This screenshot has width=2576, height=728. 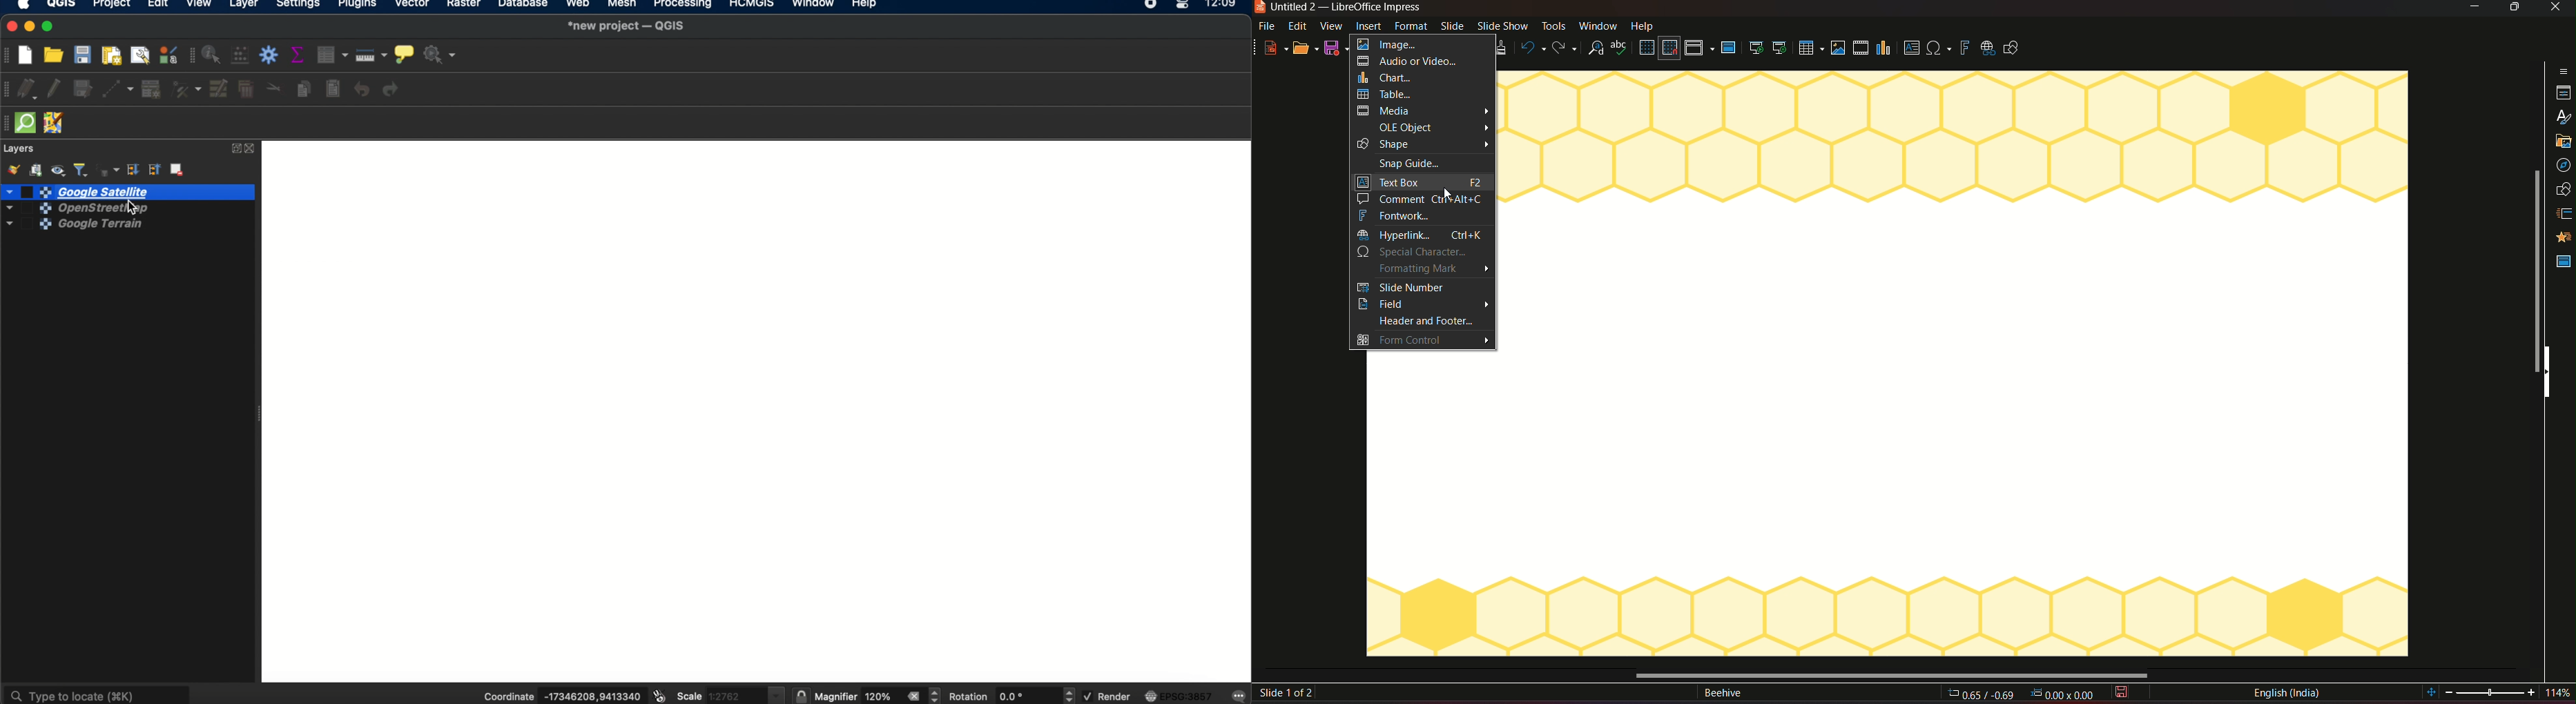 What do you see at coordinates (200, 5) in the screenshot?
I see `view` at bounding box center [200, 5].